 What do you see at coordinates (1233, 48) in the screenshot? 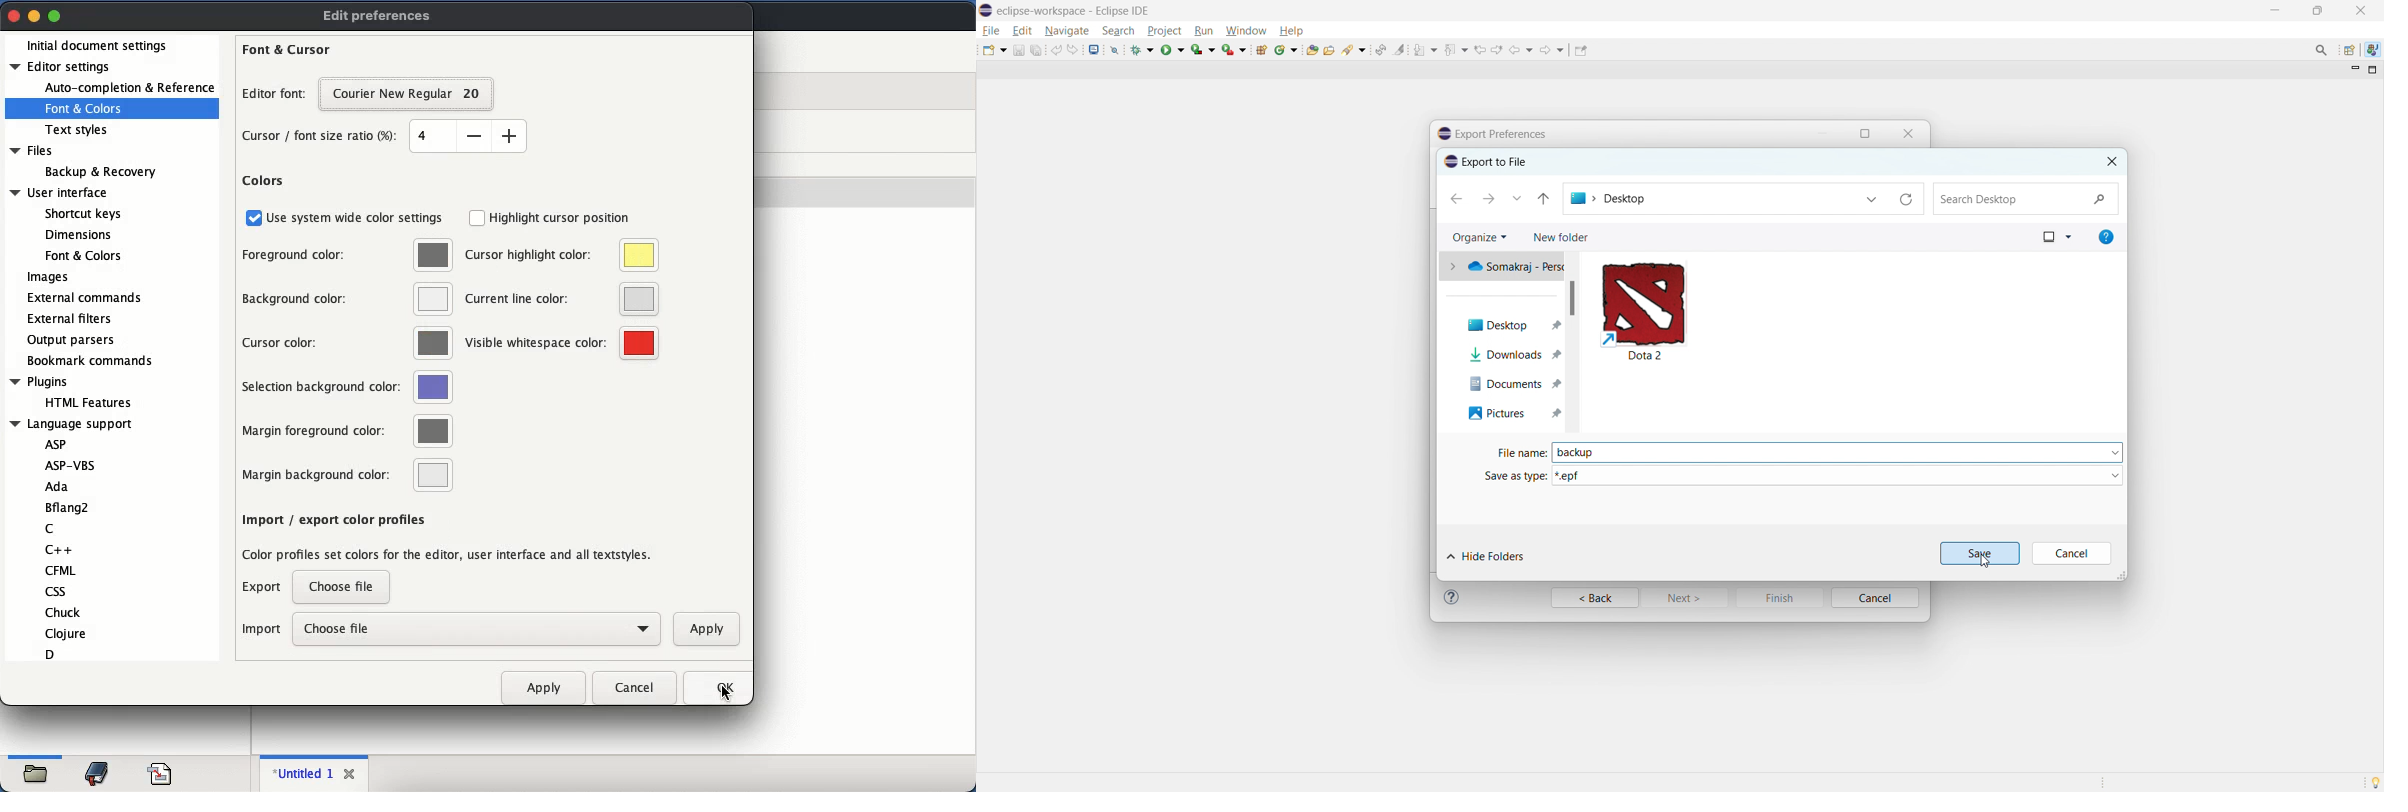
I see `run last tool` at bounding box center [1233, 48].